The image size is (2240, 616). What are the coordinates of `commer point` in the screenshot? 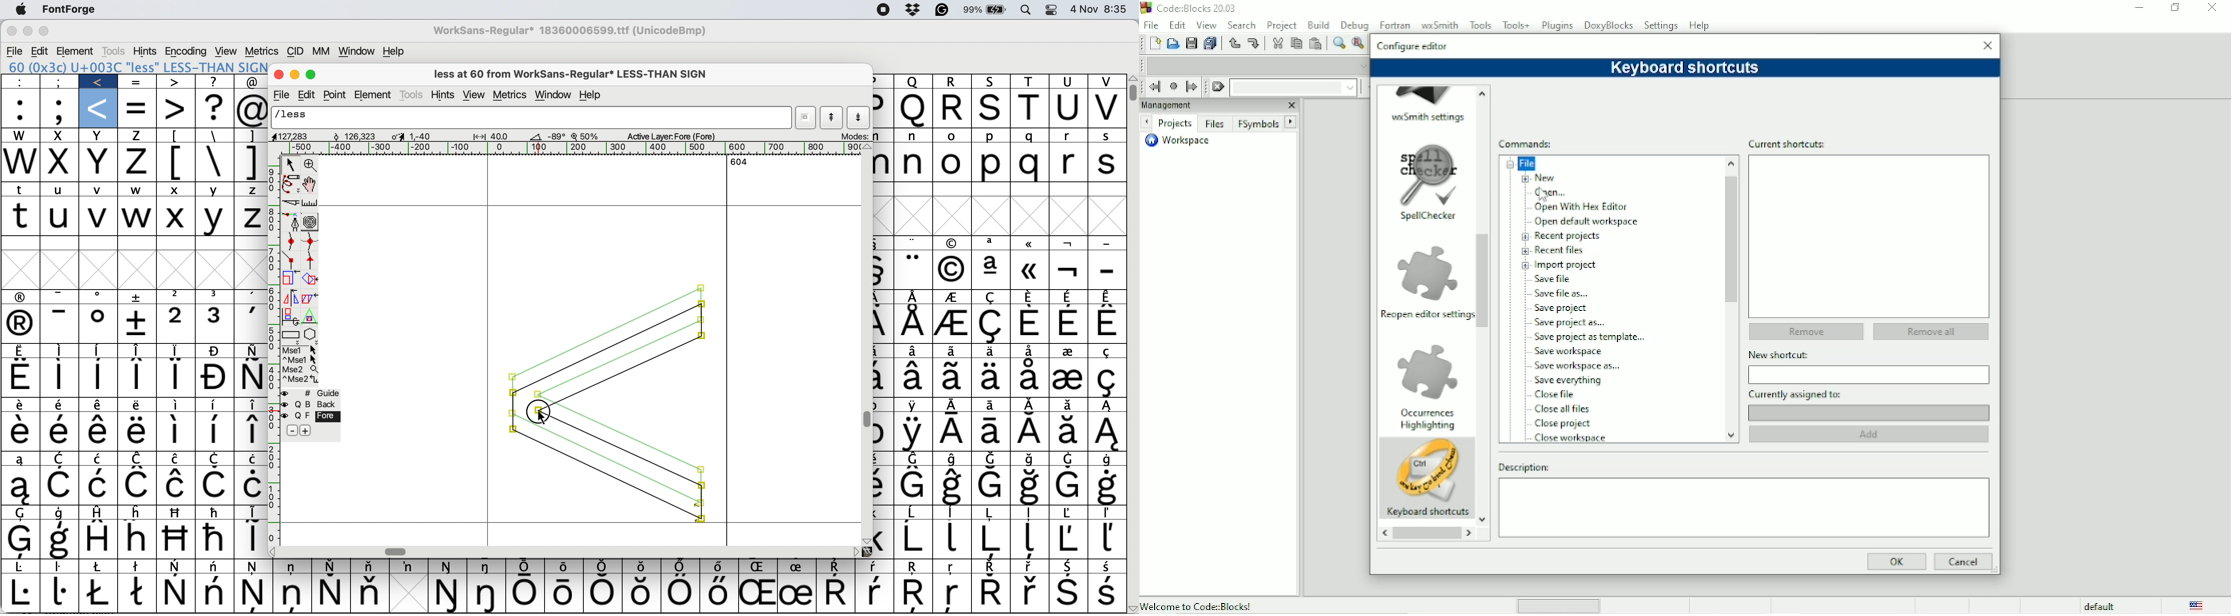 It's located at (291, 259).